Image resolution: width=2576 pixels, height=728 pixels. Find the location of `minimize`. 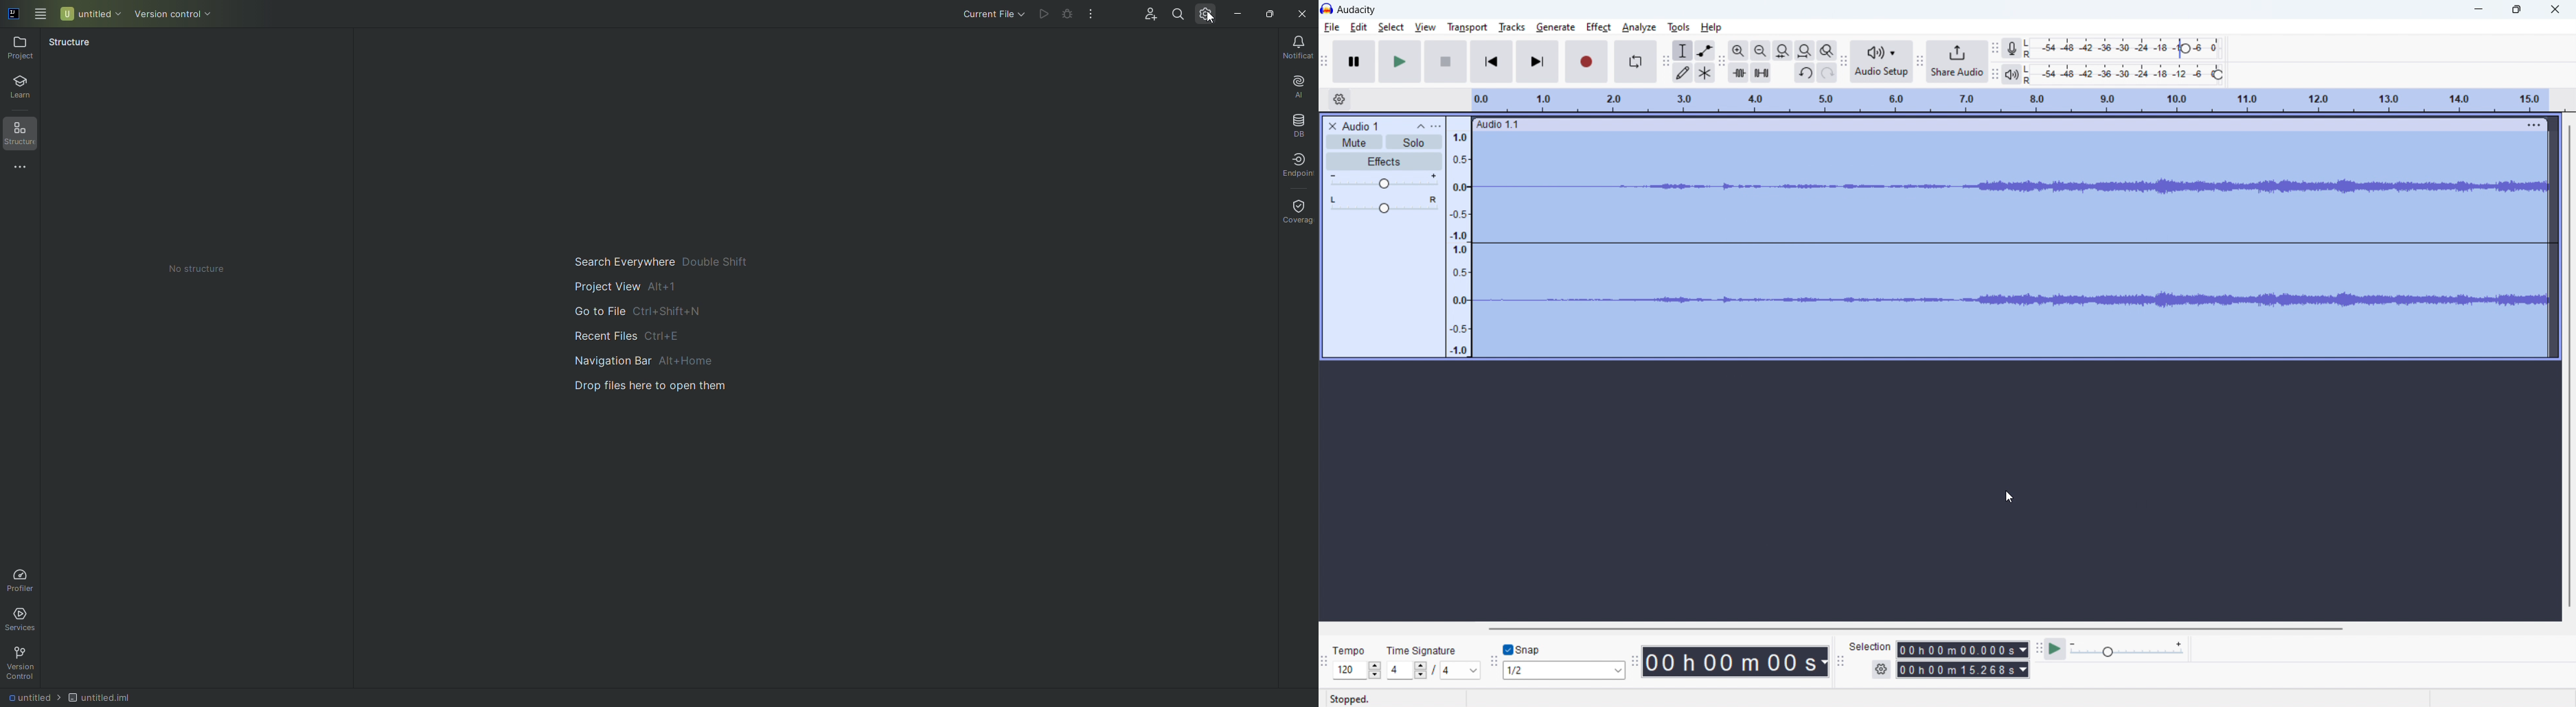

minimize is located at coordinates (2479, 11).